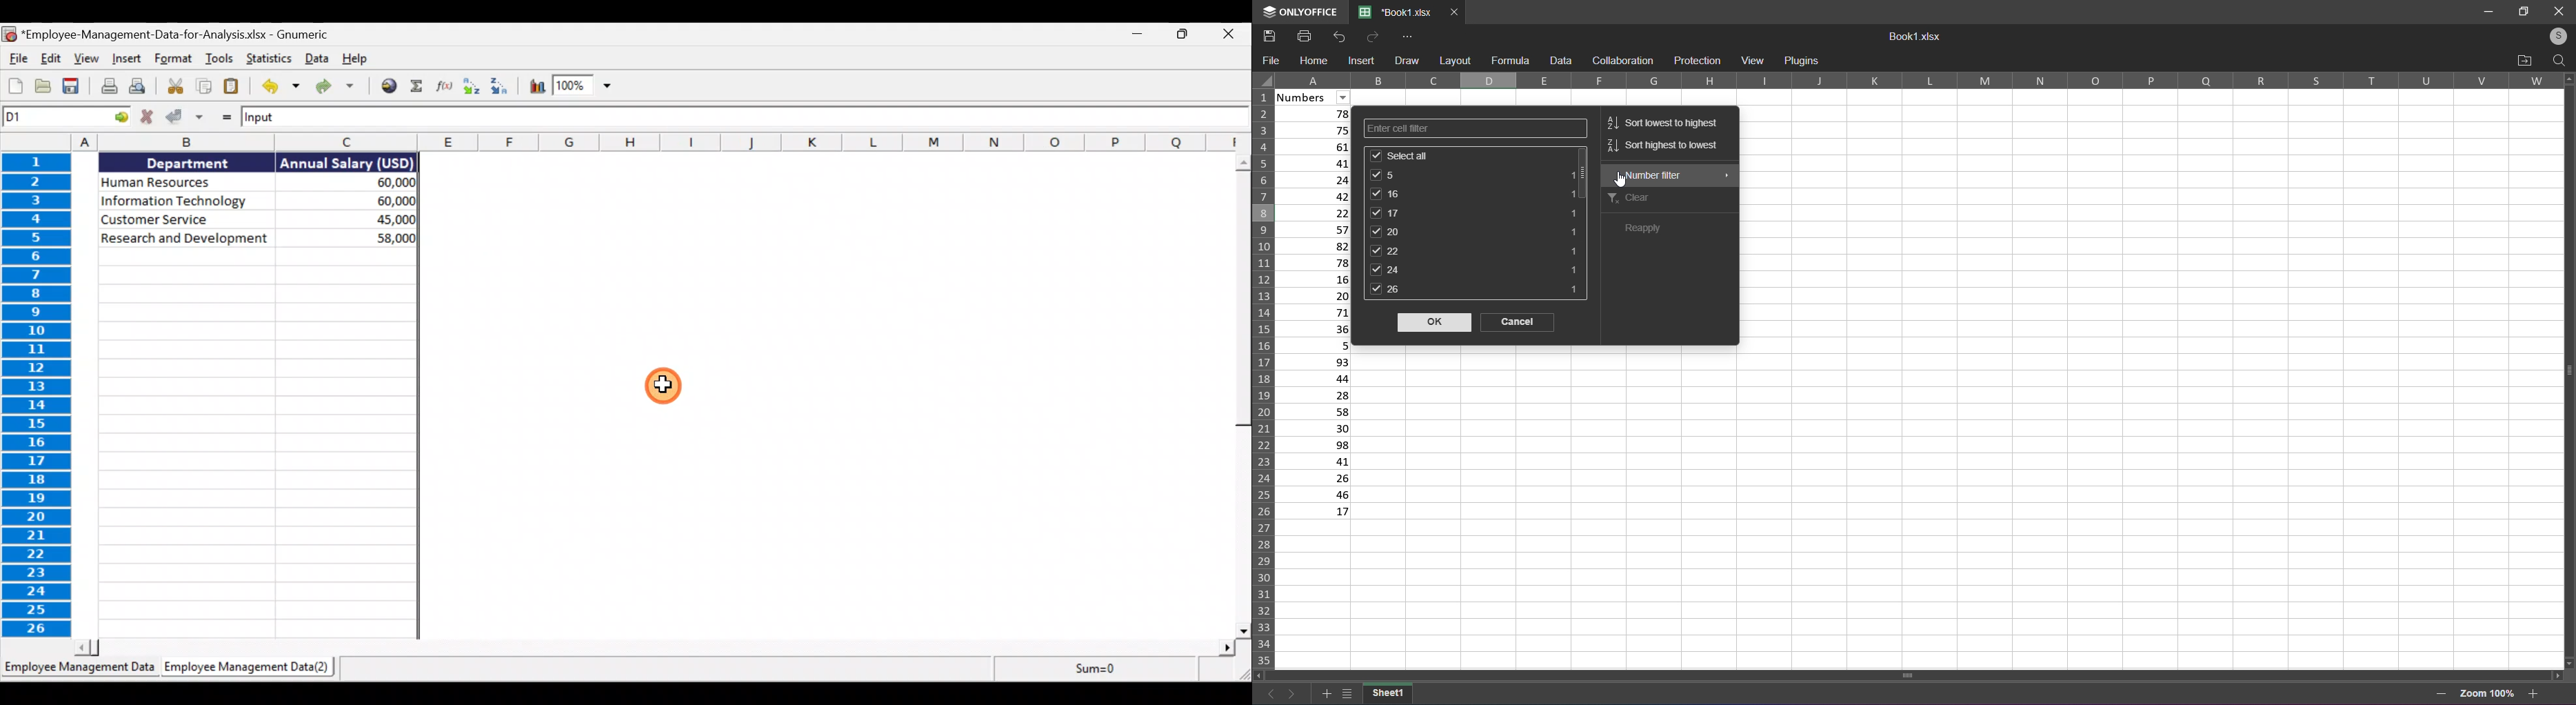 The image size is (2576, 728). Describe the element at coordinates (1475, 175) in the screenshot. I see `5` at that location.